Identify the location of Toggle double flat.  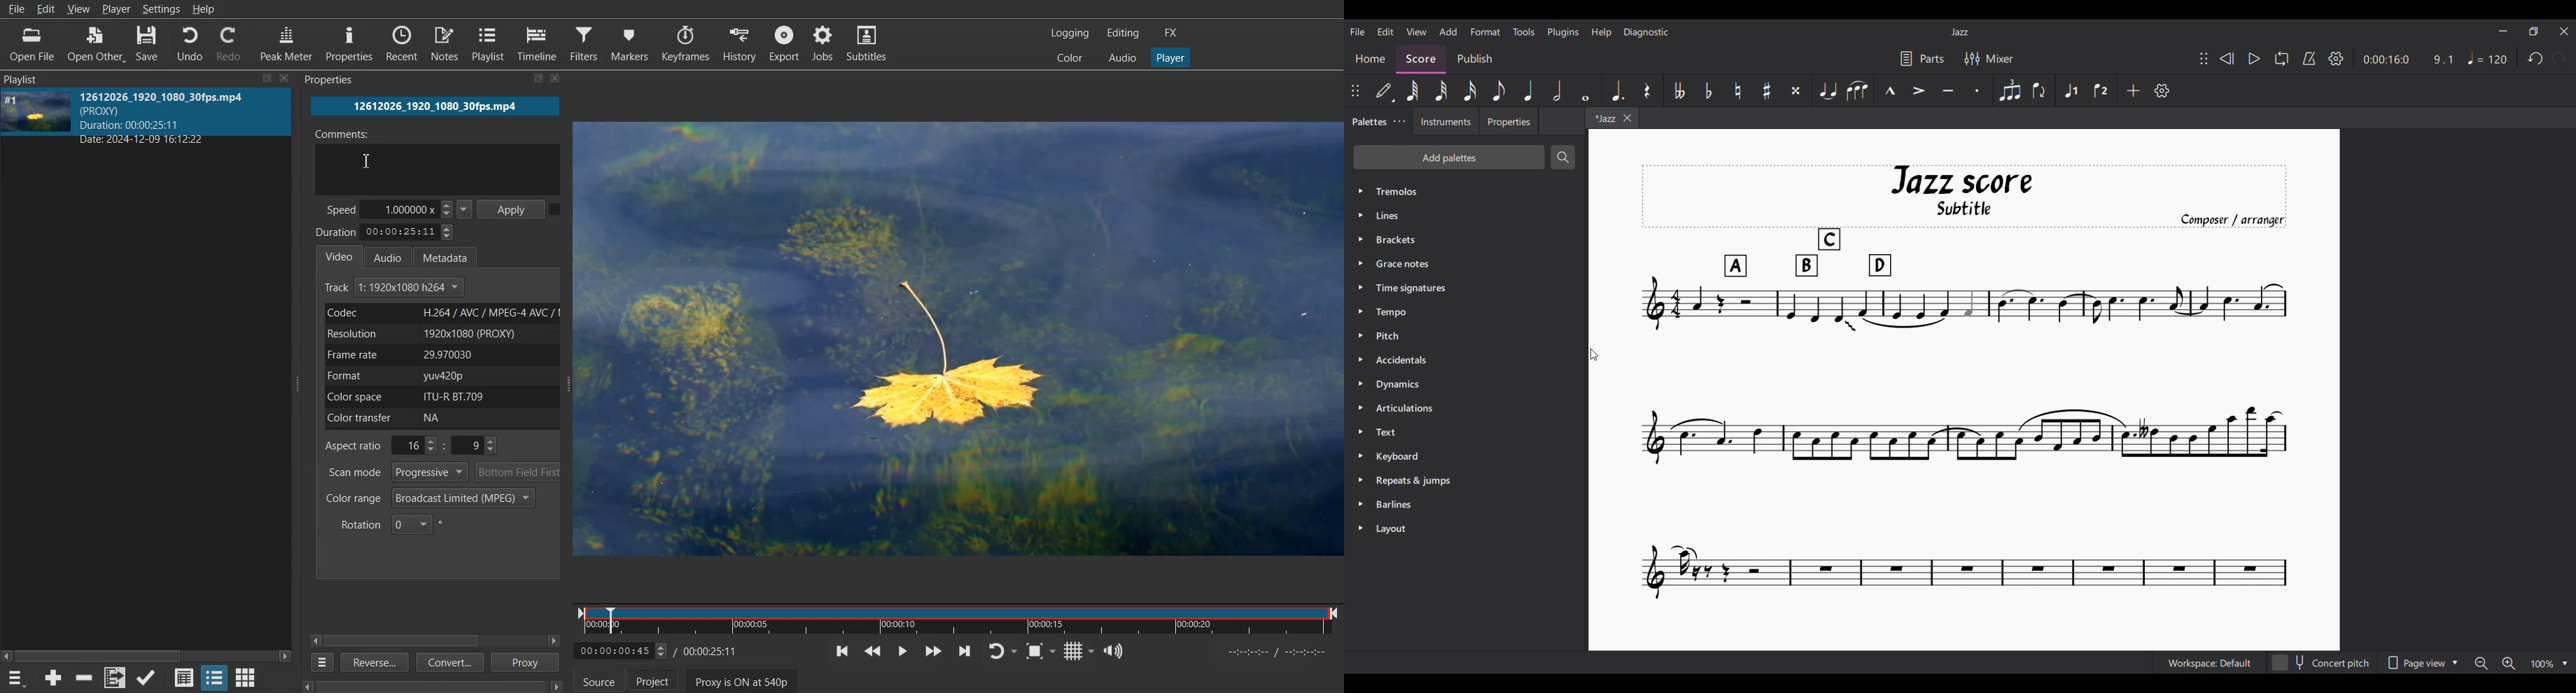
(1679, 90).